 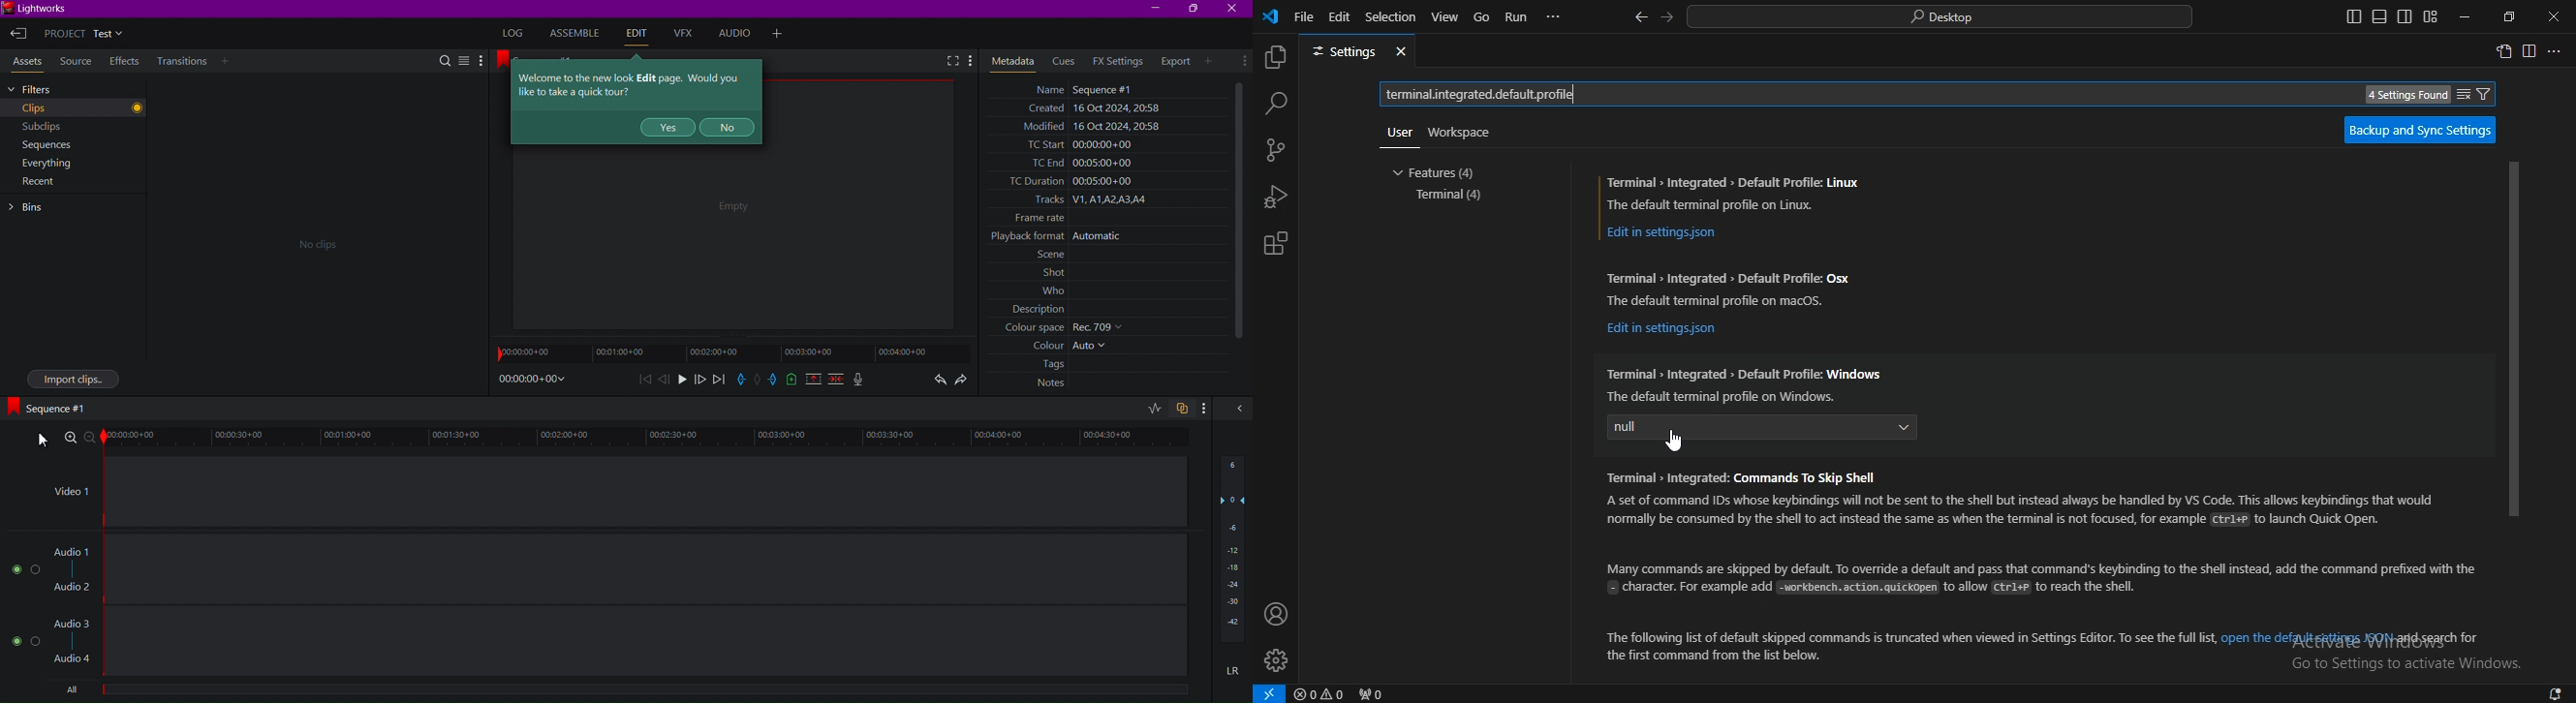 I want to click on Audio 2, so click(x=74, y=588).